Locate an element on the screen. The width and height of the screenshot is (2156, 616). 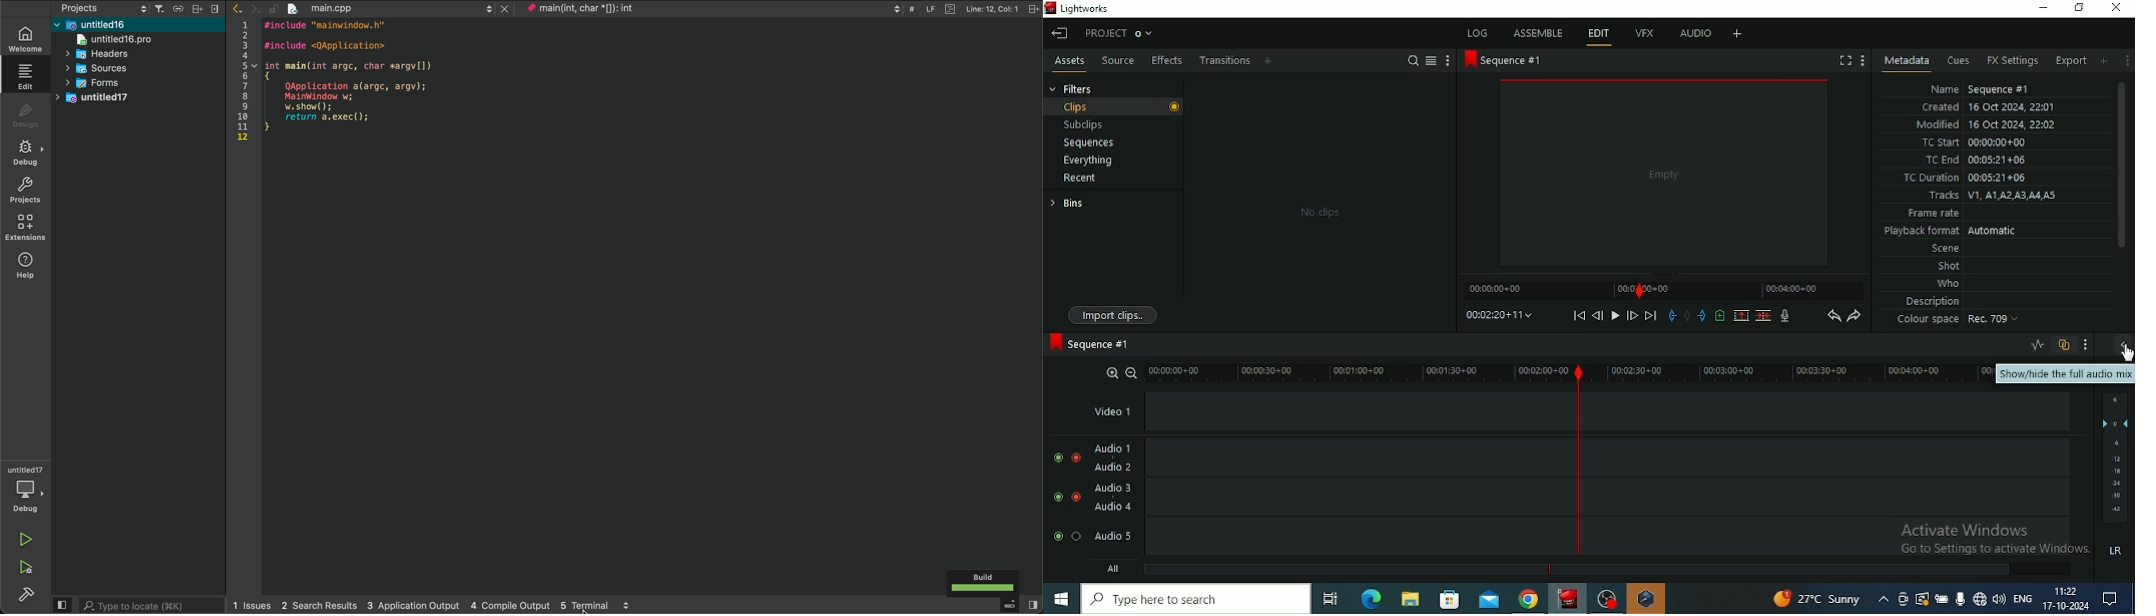
welcome is located at coordinates (24, 40).